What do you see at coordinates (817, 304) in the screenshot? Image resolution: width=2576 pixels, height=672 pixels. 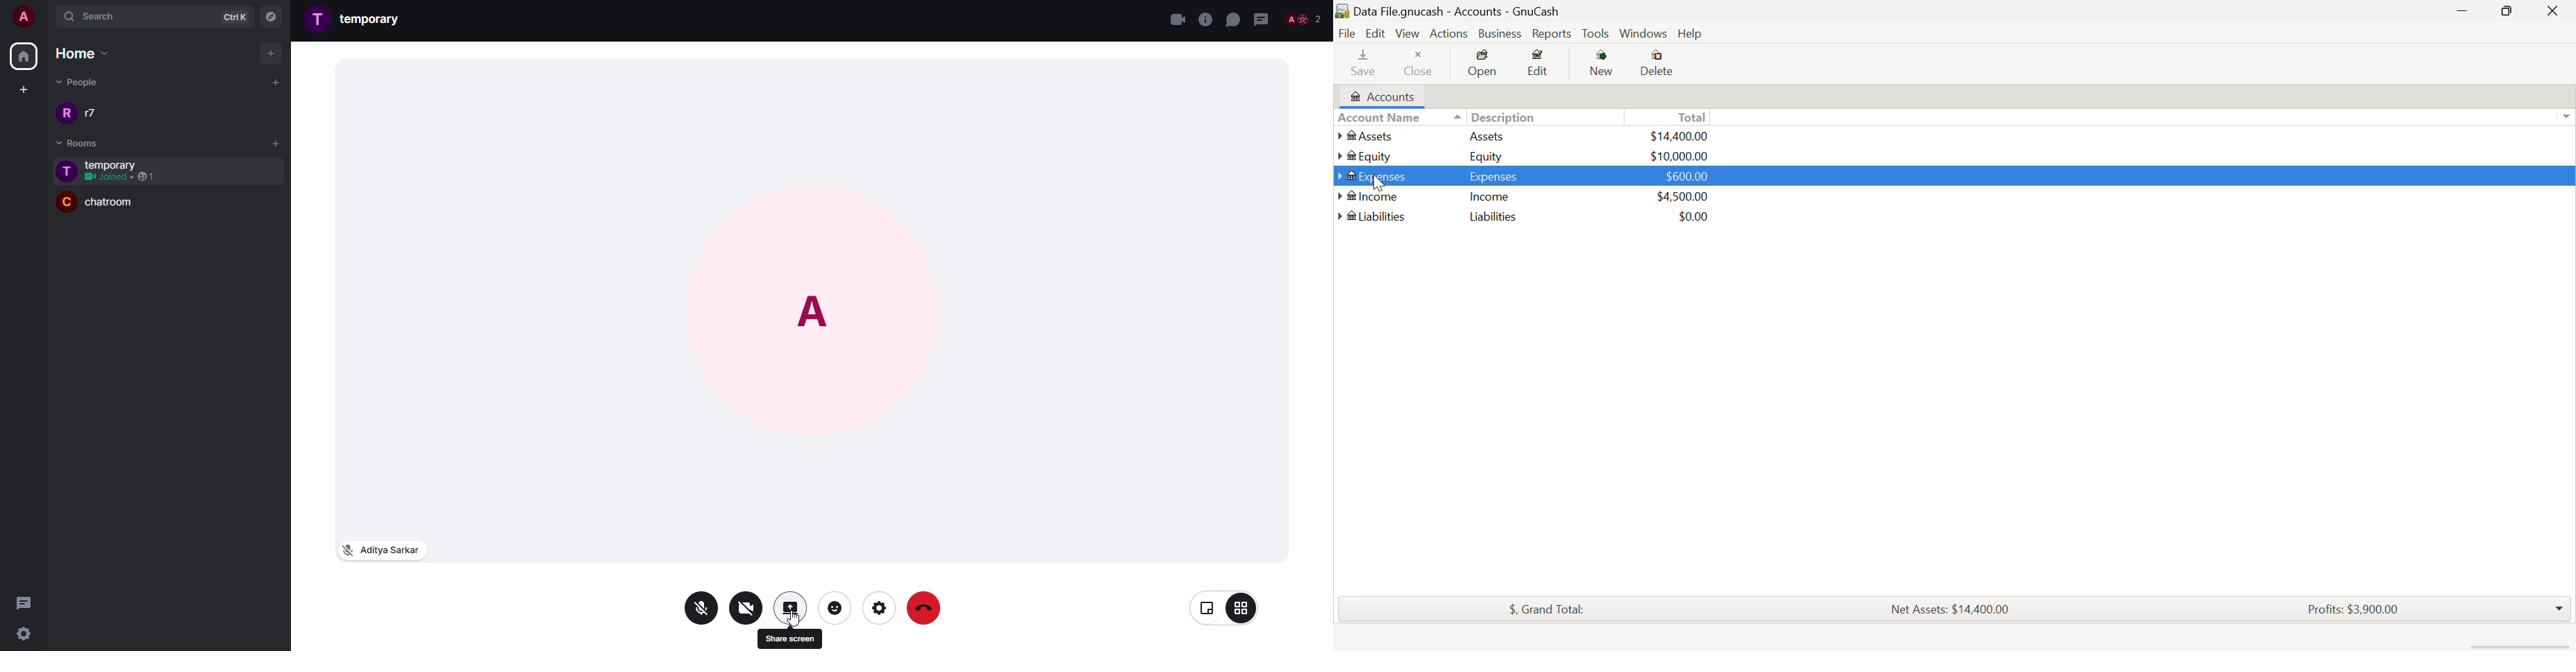 I see `profile` at bounding box center [817, 304].